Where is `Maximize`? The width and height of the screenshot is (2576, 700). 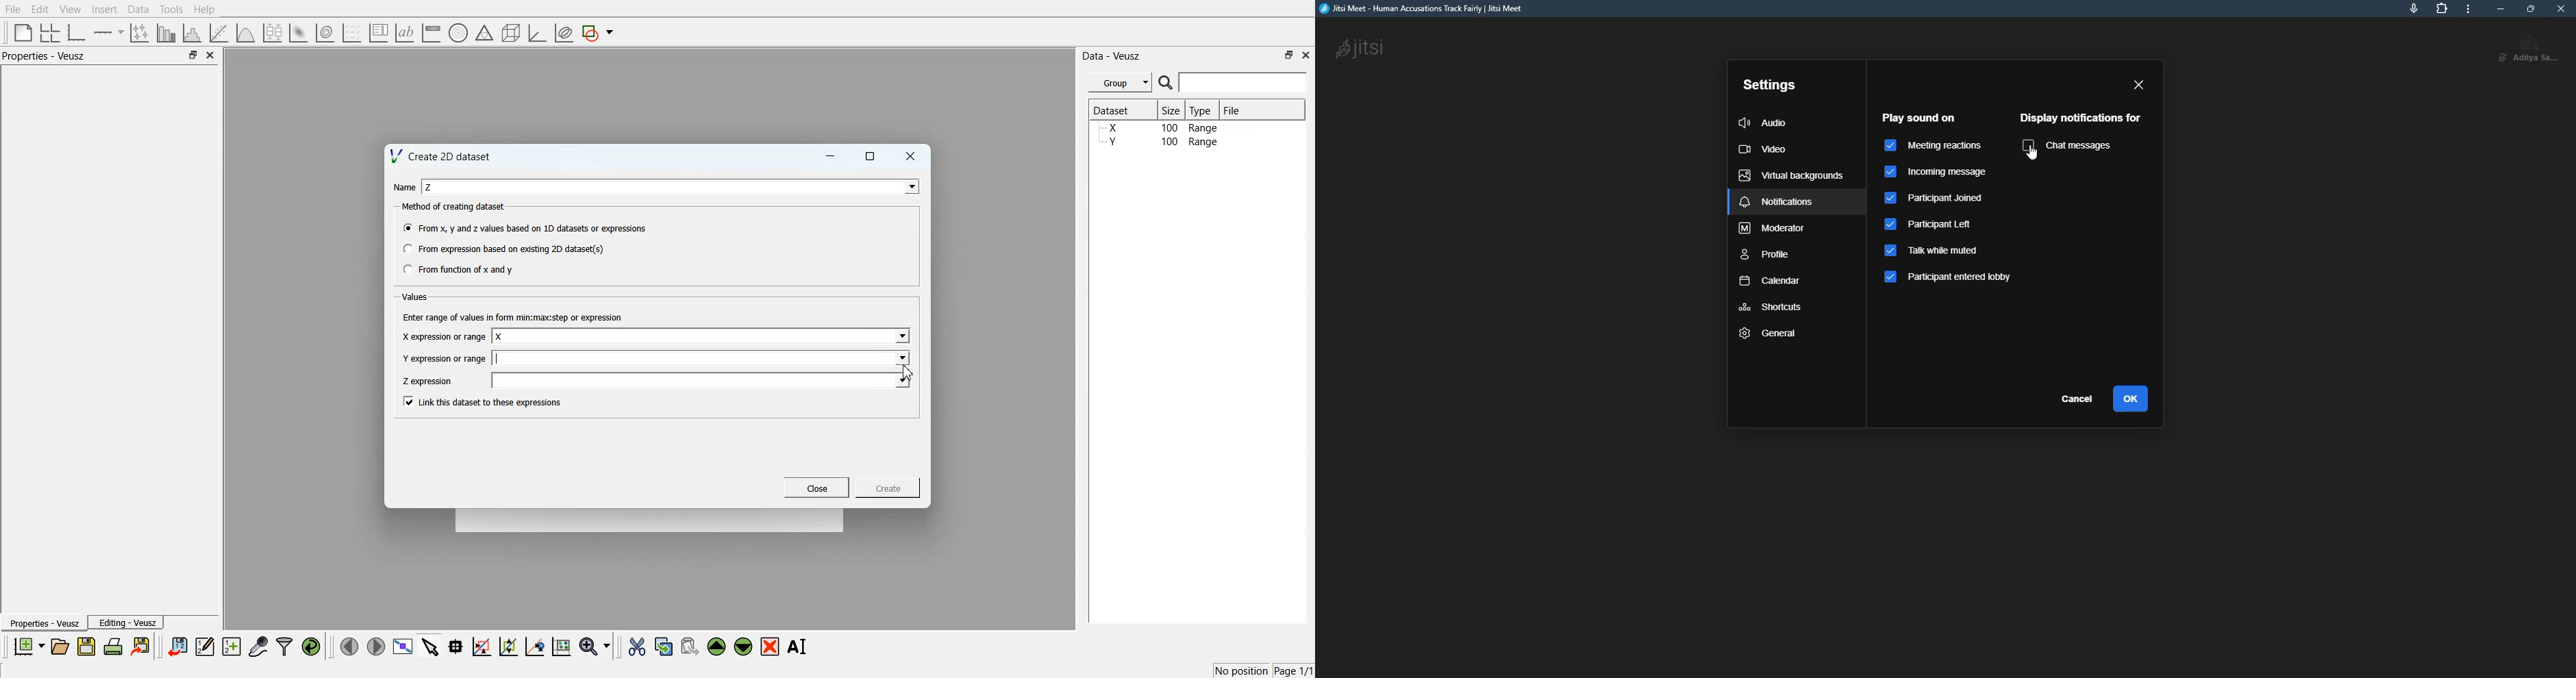 Maximize is located at coordinates (871, 156).